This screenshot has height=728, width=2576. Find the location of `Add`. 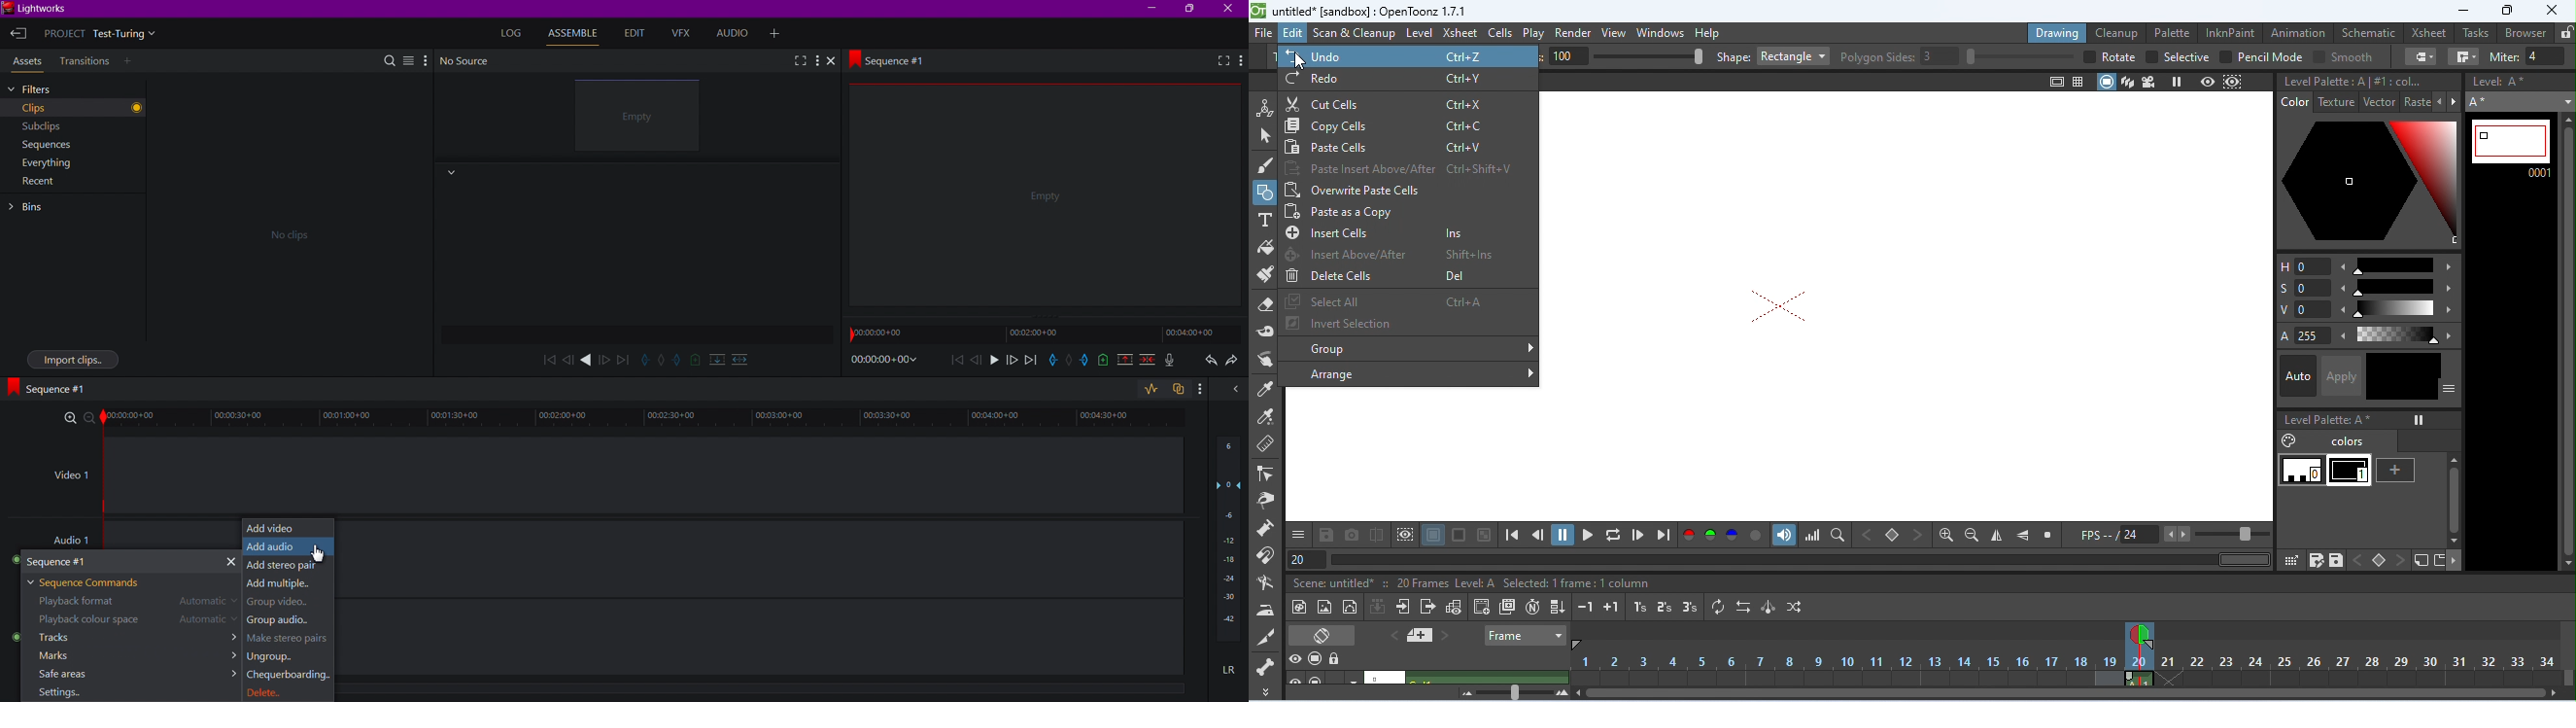

Add is located at coordinates (130, 62).